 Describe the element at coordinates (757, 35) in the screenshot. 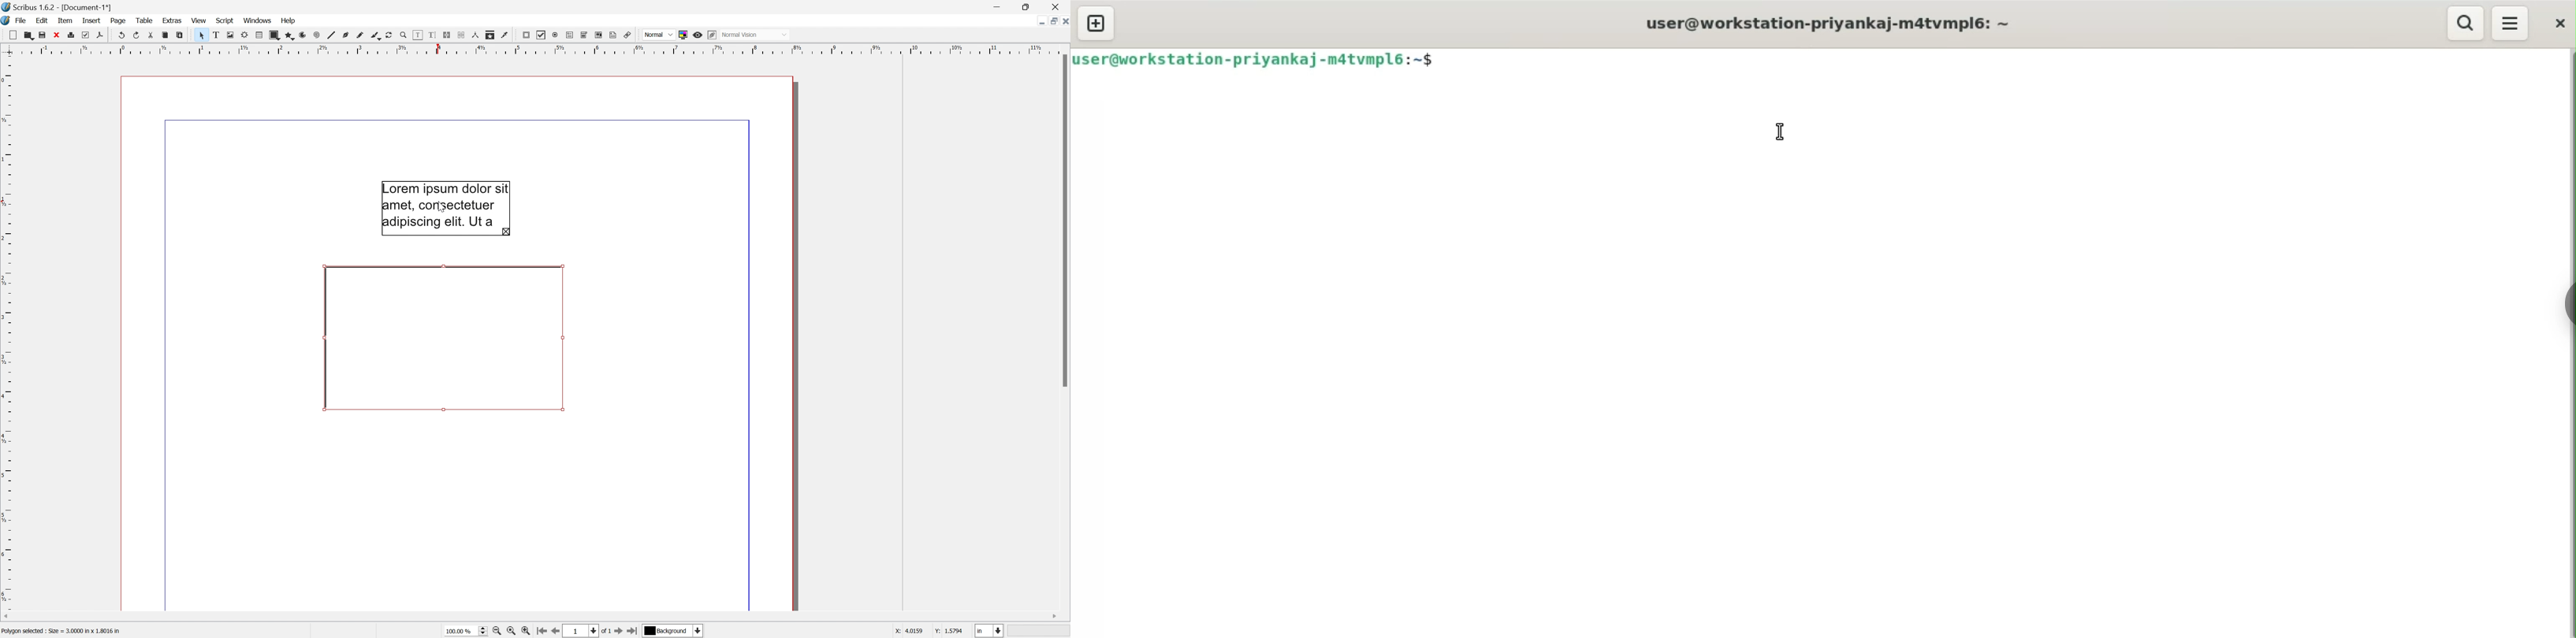

I see `Normal mode` at that location.